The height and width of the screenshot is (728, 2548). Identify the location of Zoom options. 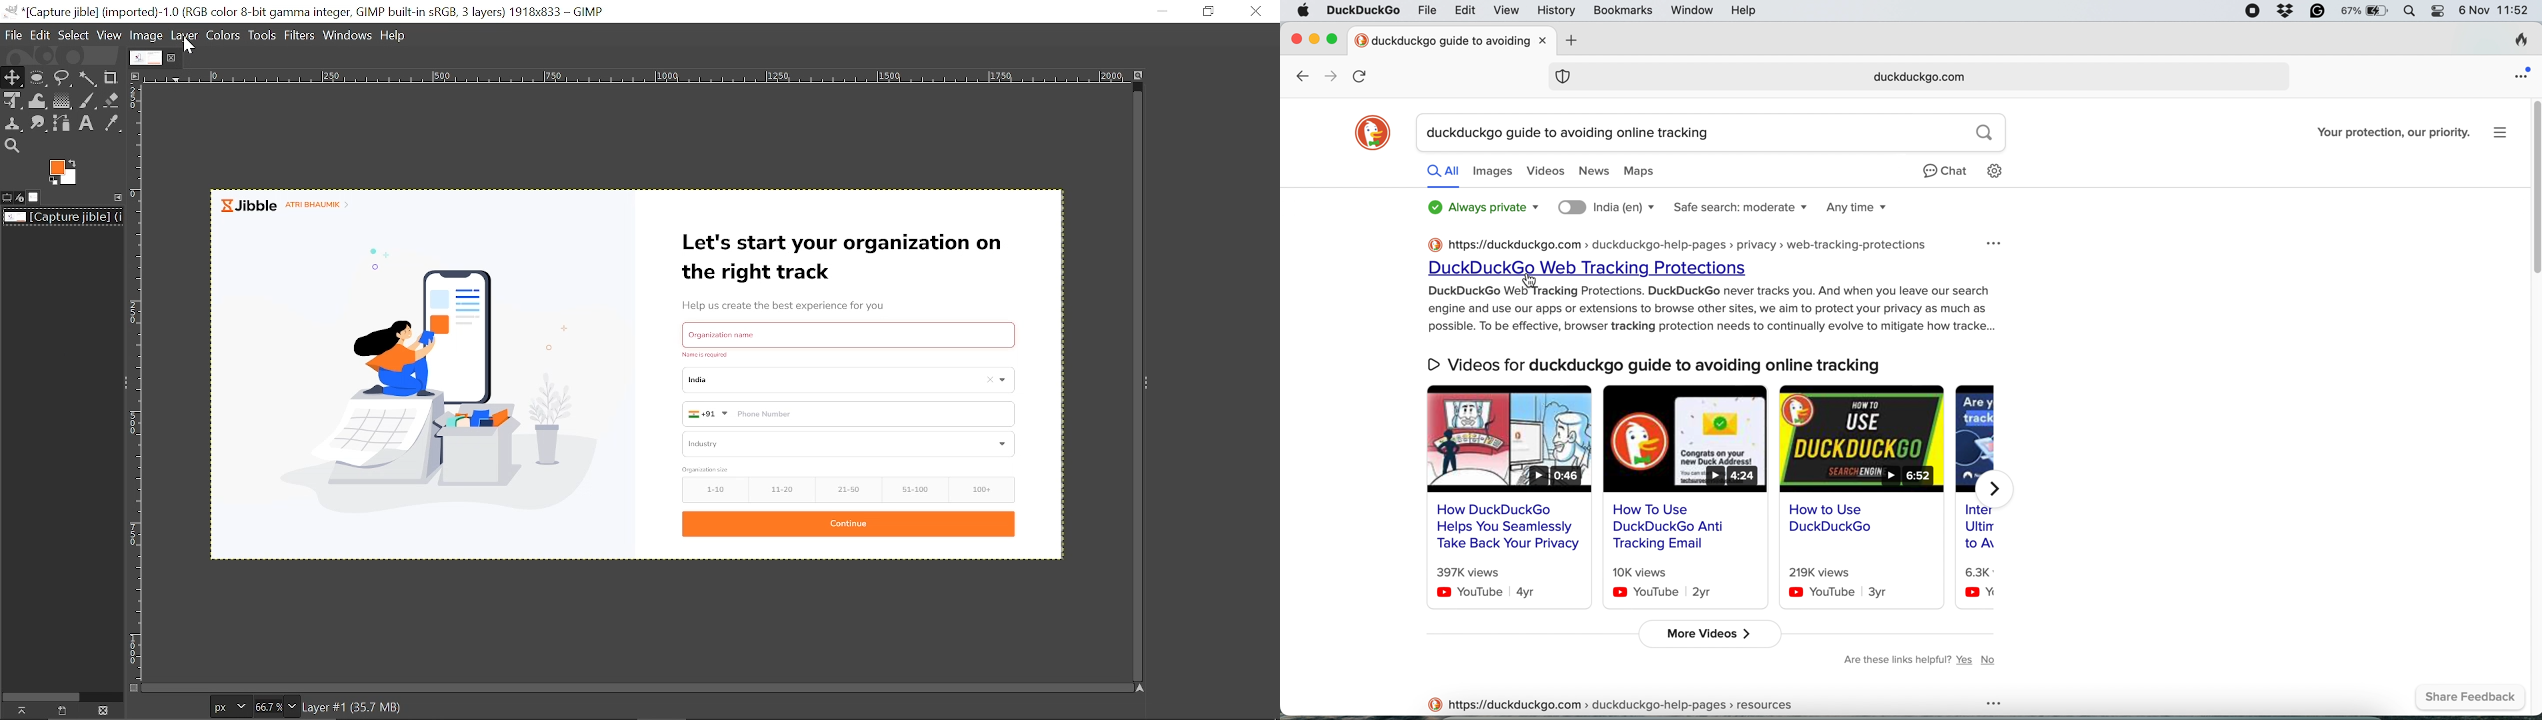
(291, 706).